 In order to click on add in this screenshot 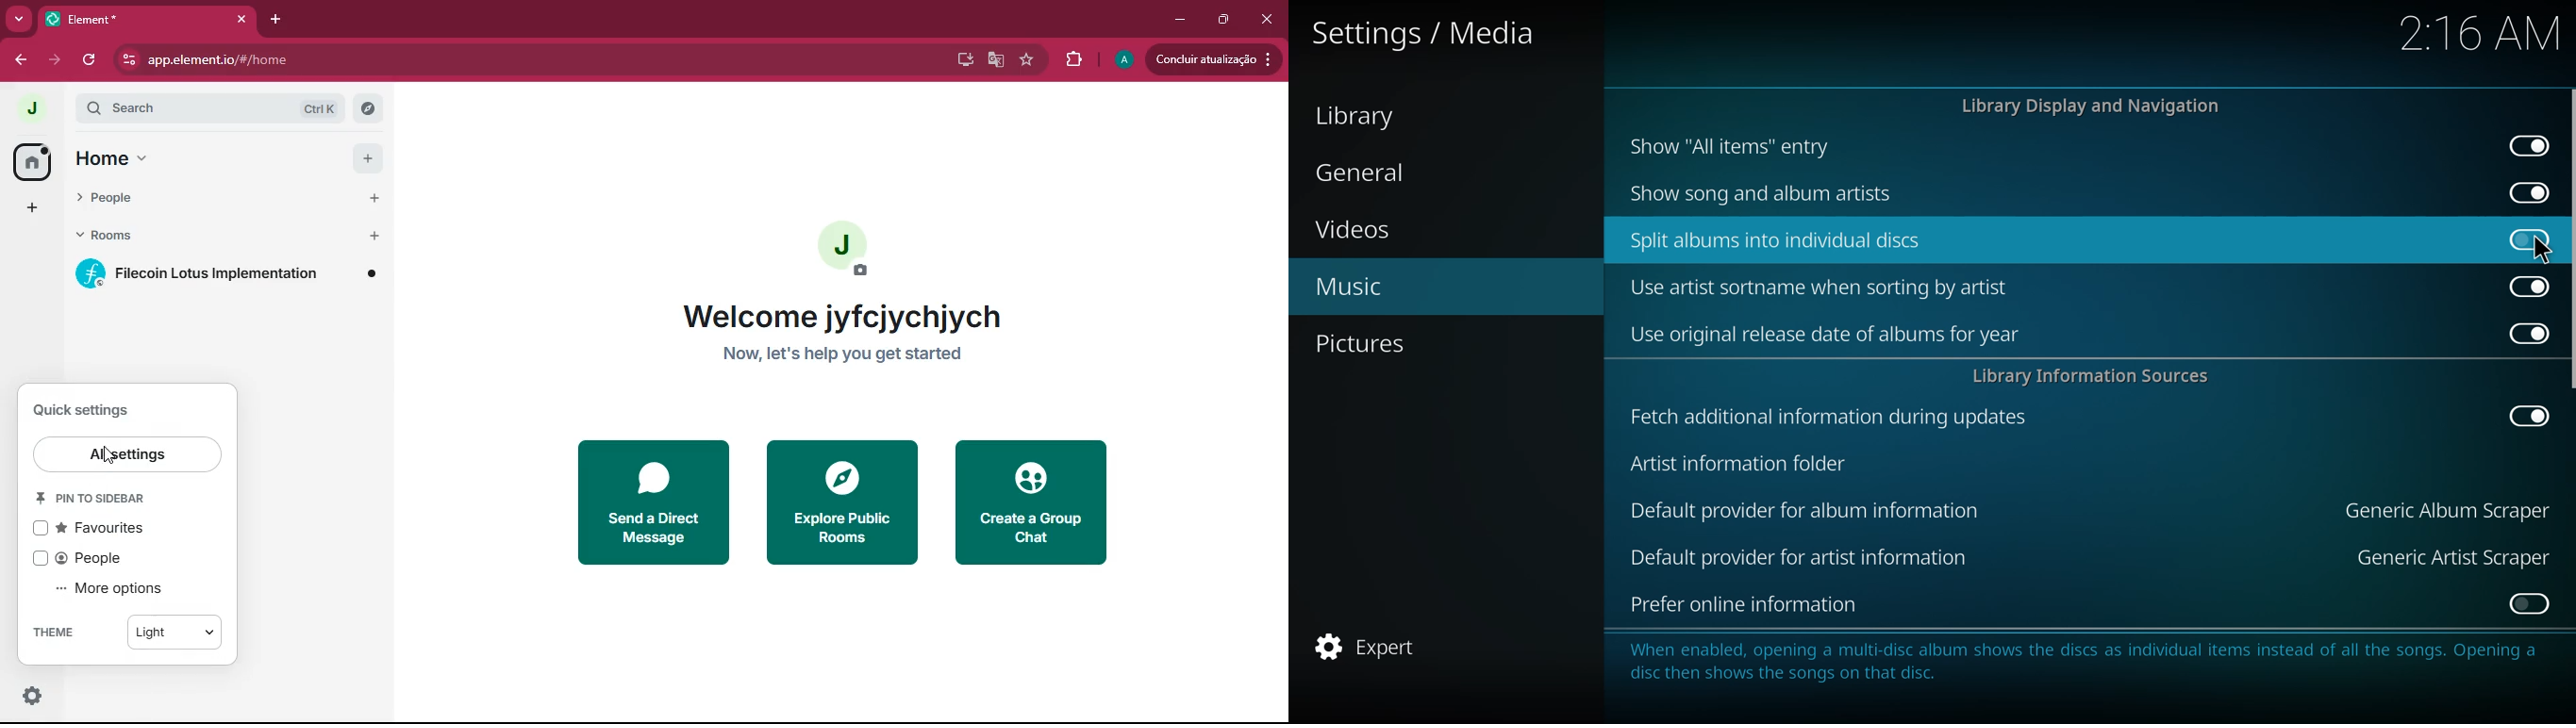, I will do `click(368, 157)`.